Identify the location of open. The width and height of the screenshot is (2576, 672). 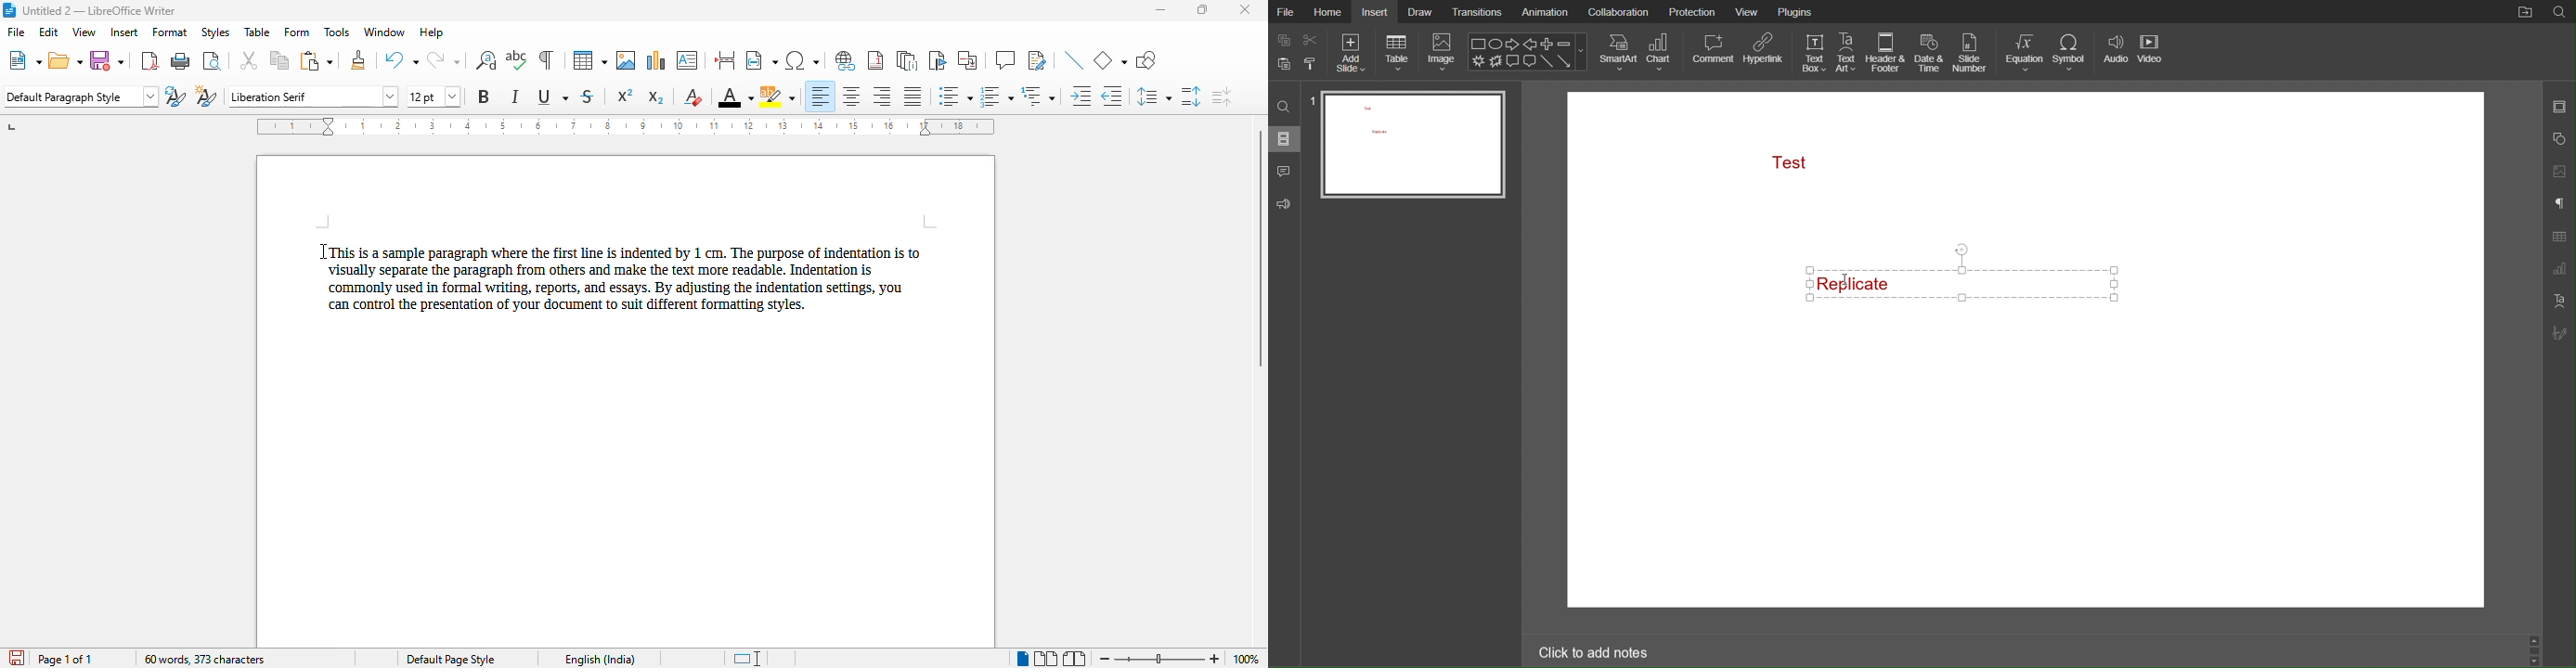
(66, 61).